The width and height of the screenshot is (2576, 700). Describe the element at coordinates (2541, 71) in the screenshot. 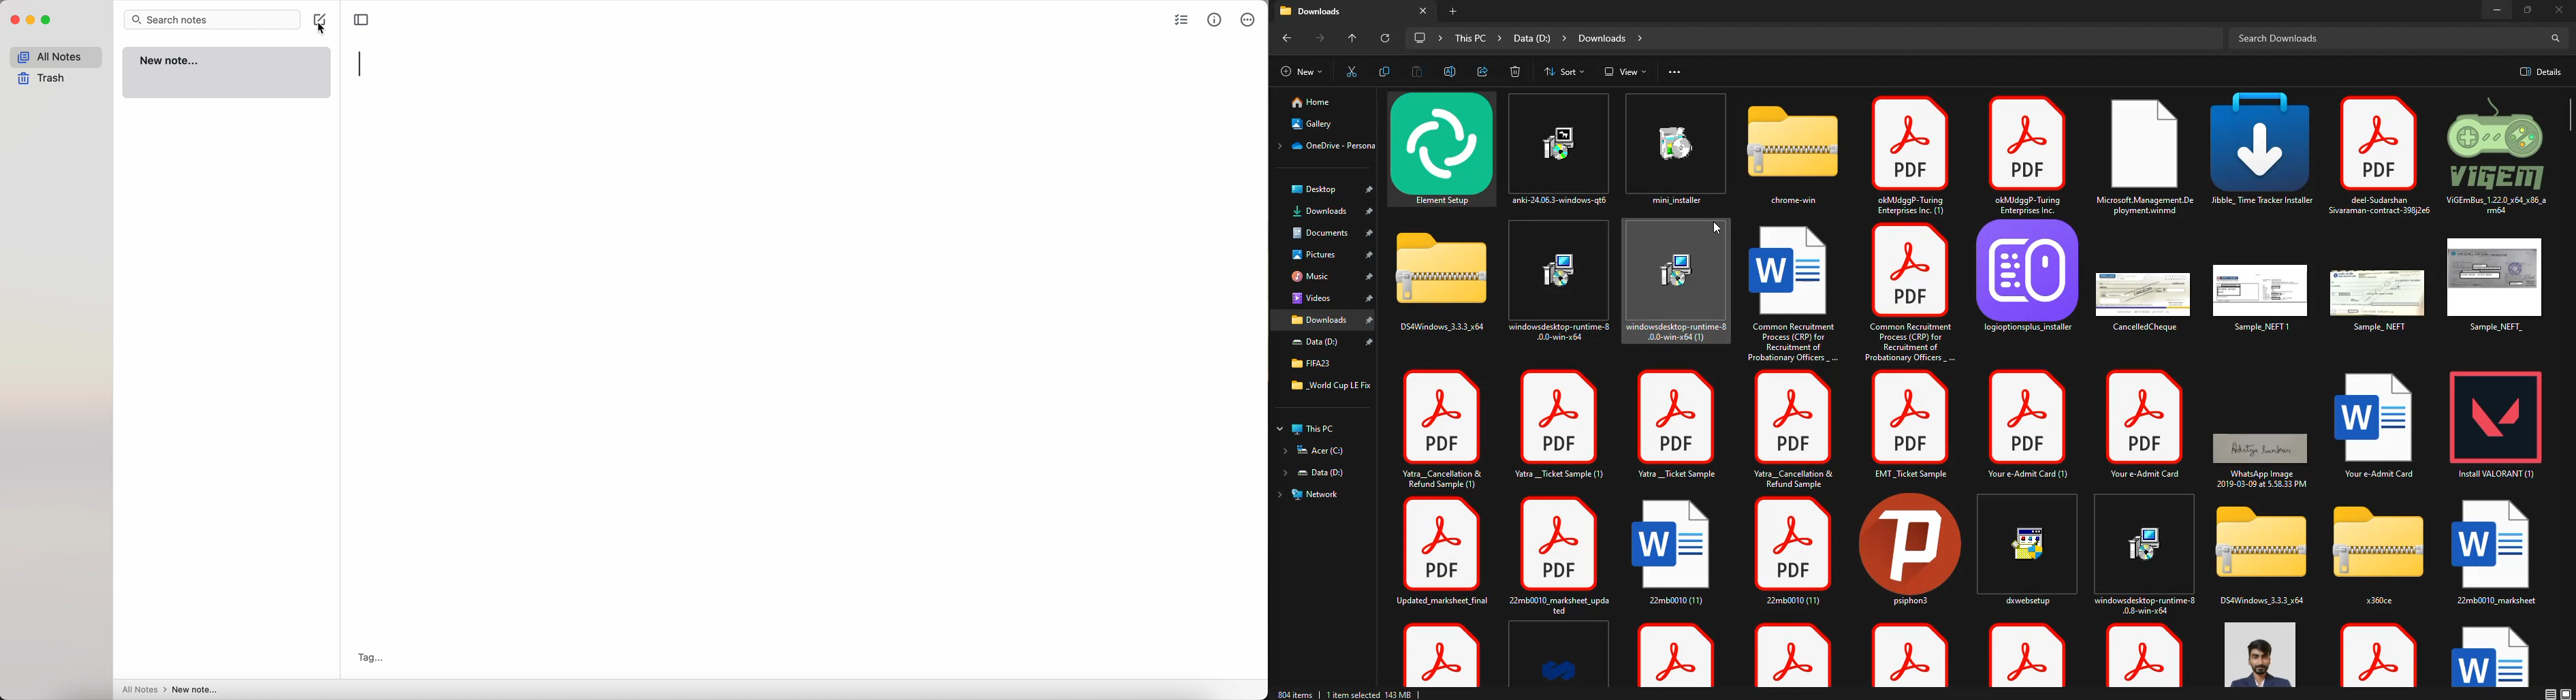

I see `details` at that location.